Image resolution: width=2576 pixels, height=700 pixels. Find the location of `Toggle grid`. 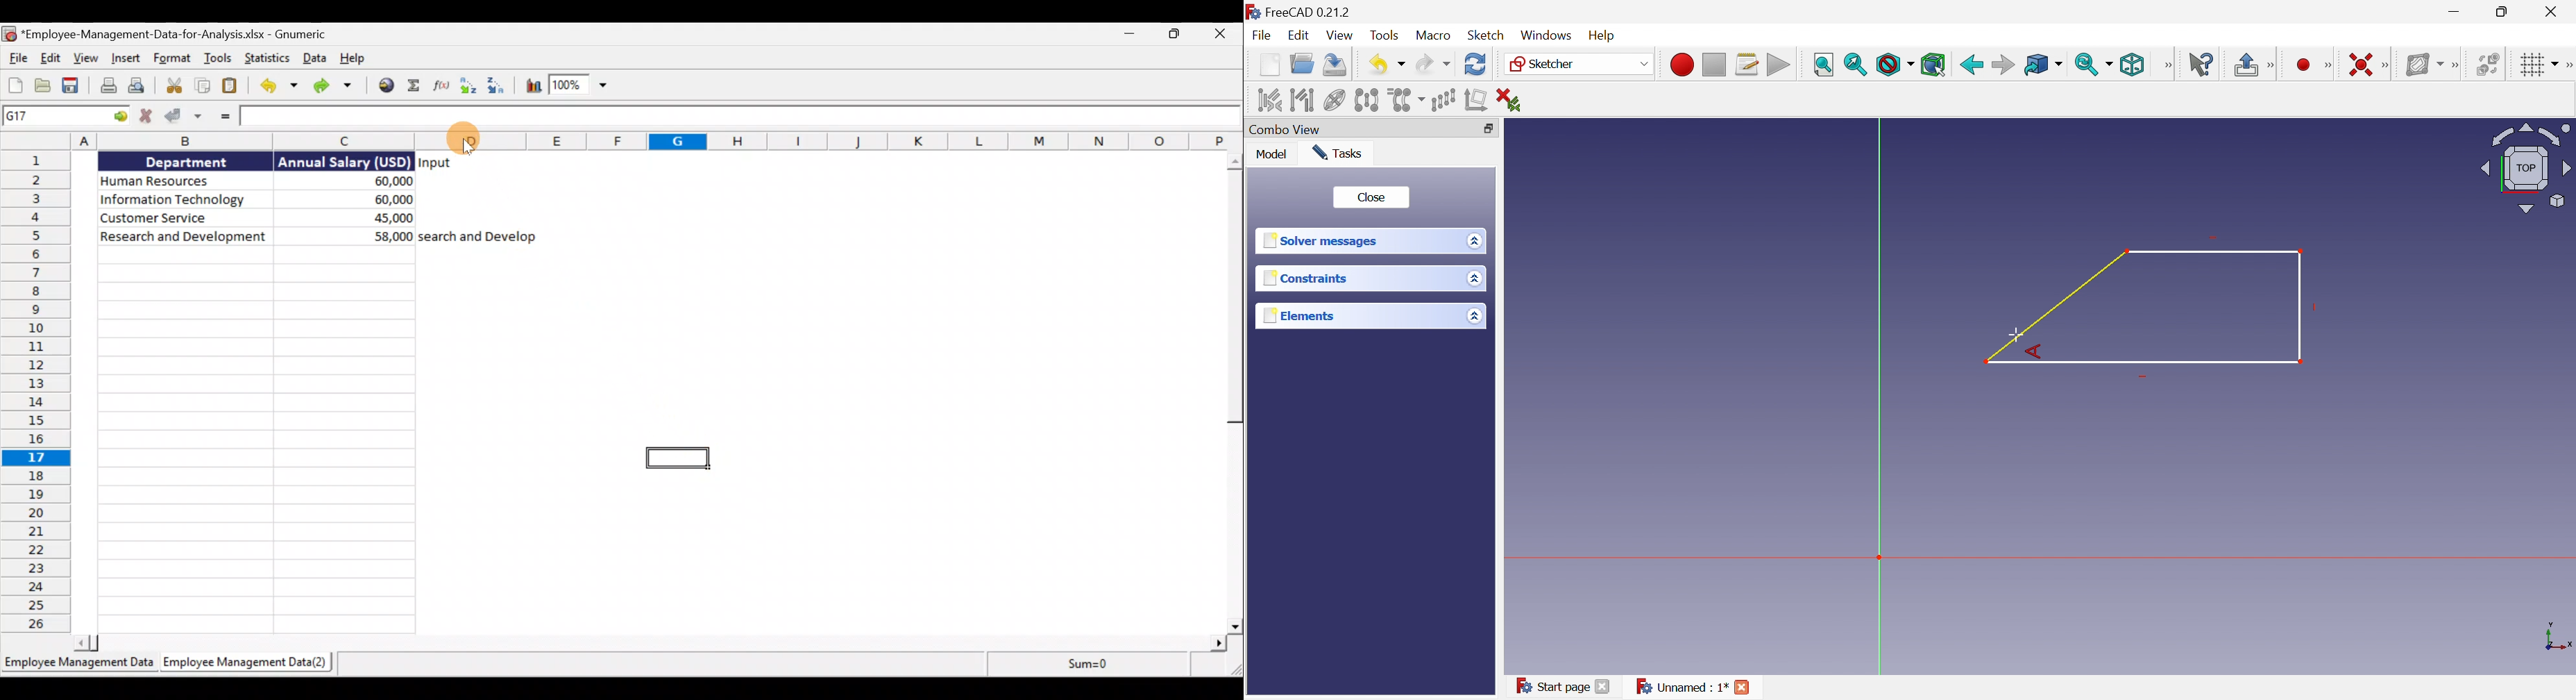

Toggle grid is located at coordinates (2529, 65).